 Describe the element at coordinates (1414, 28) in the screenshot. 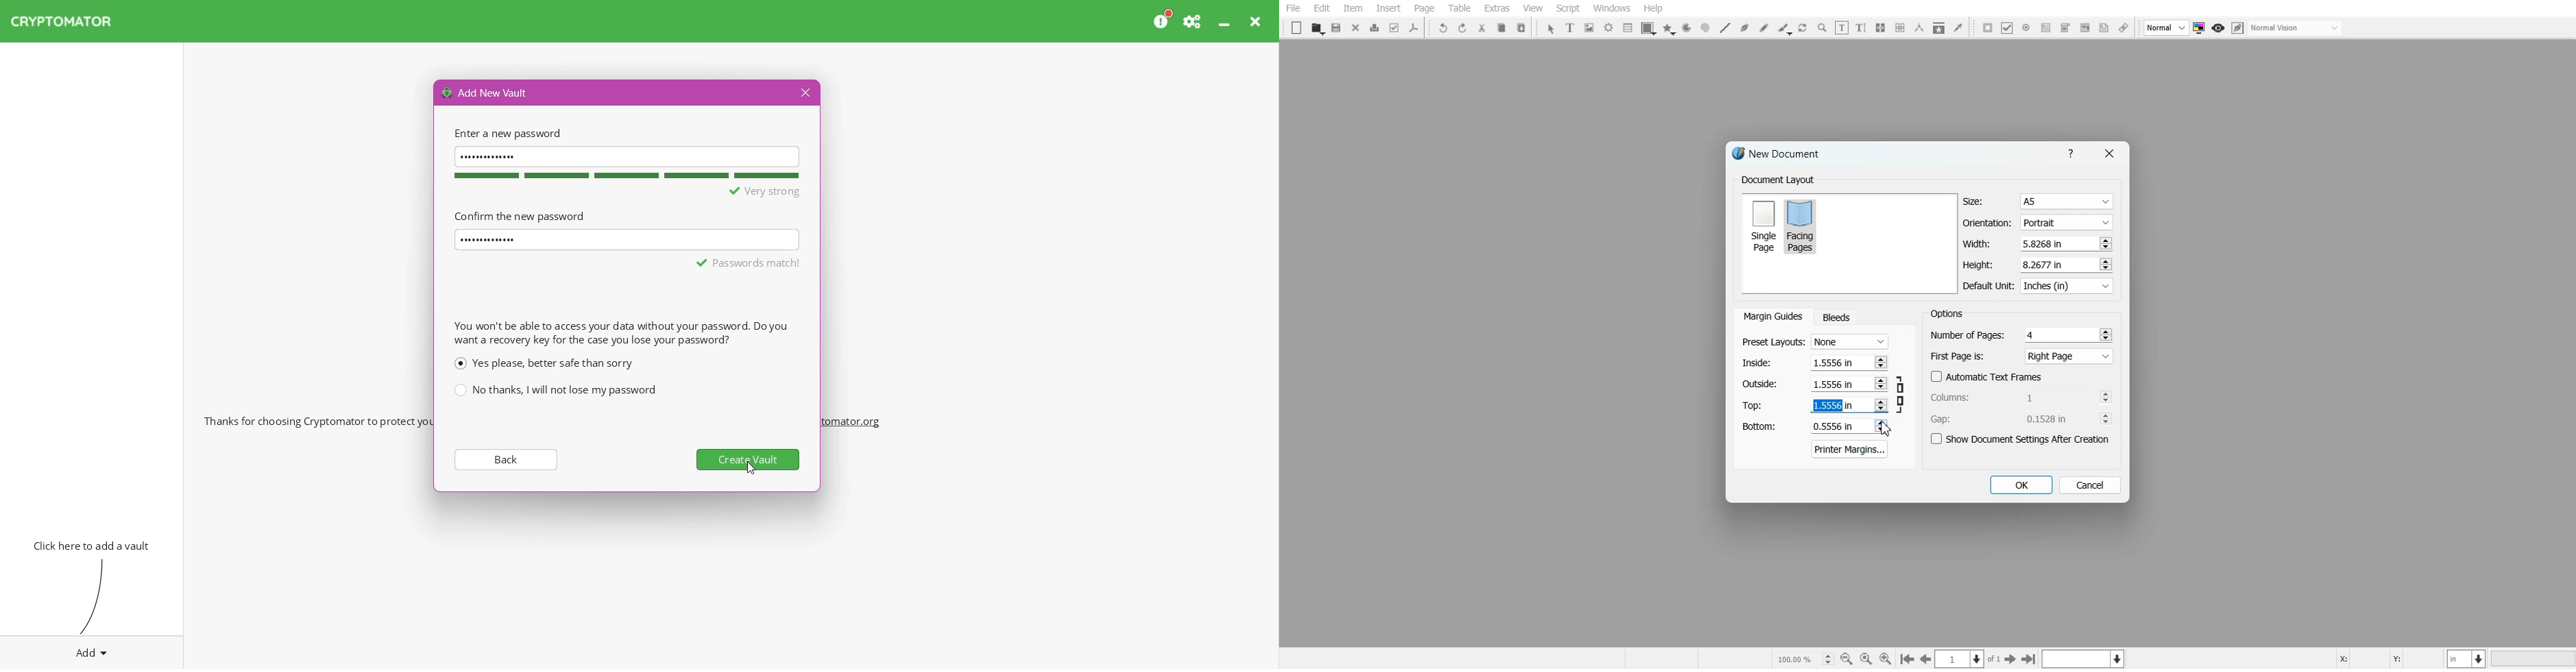

I see `Save as PDF` at that location.